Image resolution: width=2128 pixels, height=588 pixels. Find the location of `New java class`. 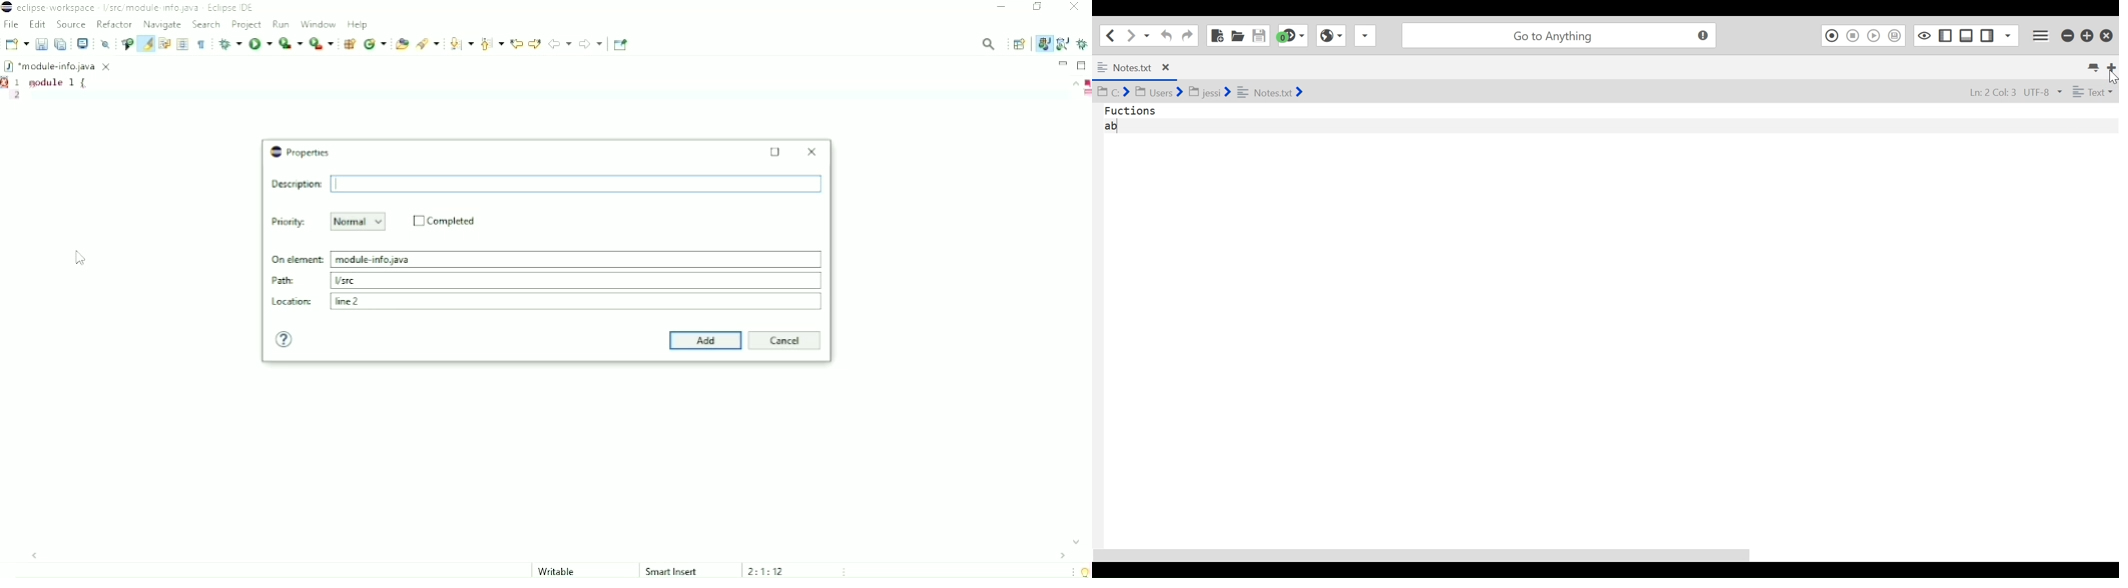

New java class is located at coordinates (375, 45).